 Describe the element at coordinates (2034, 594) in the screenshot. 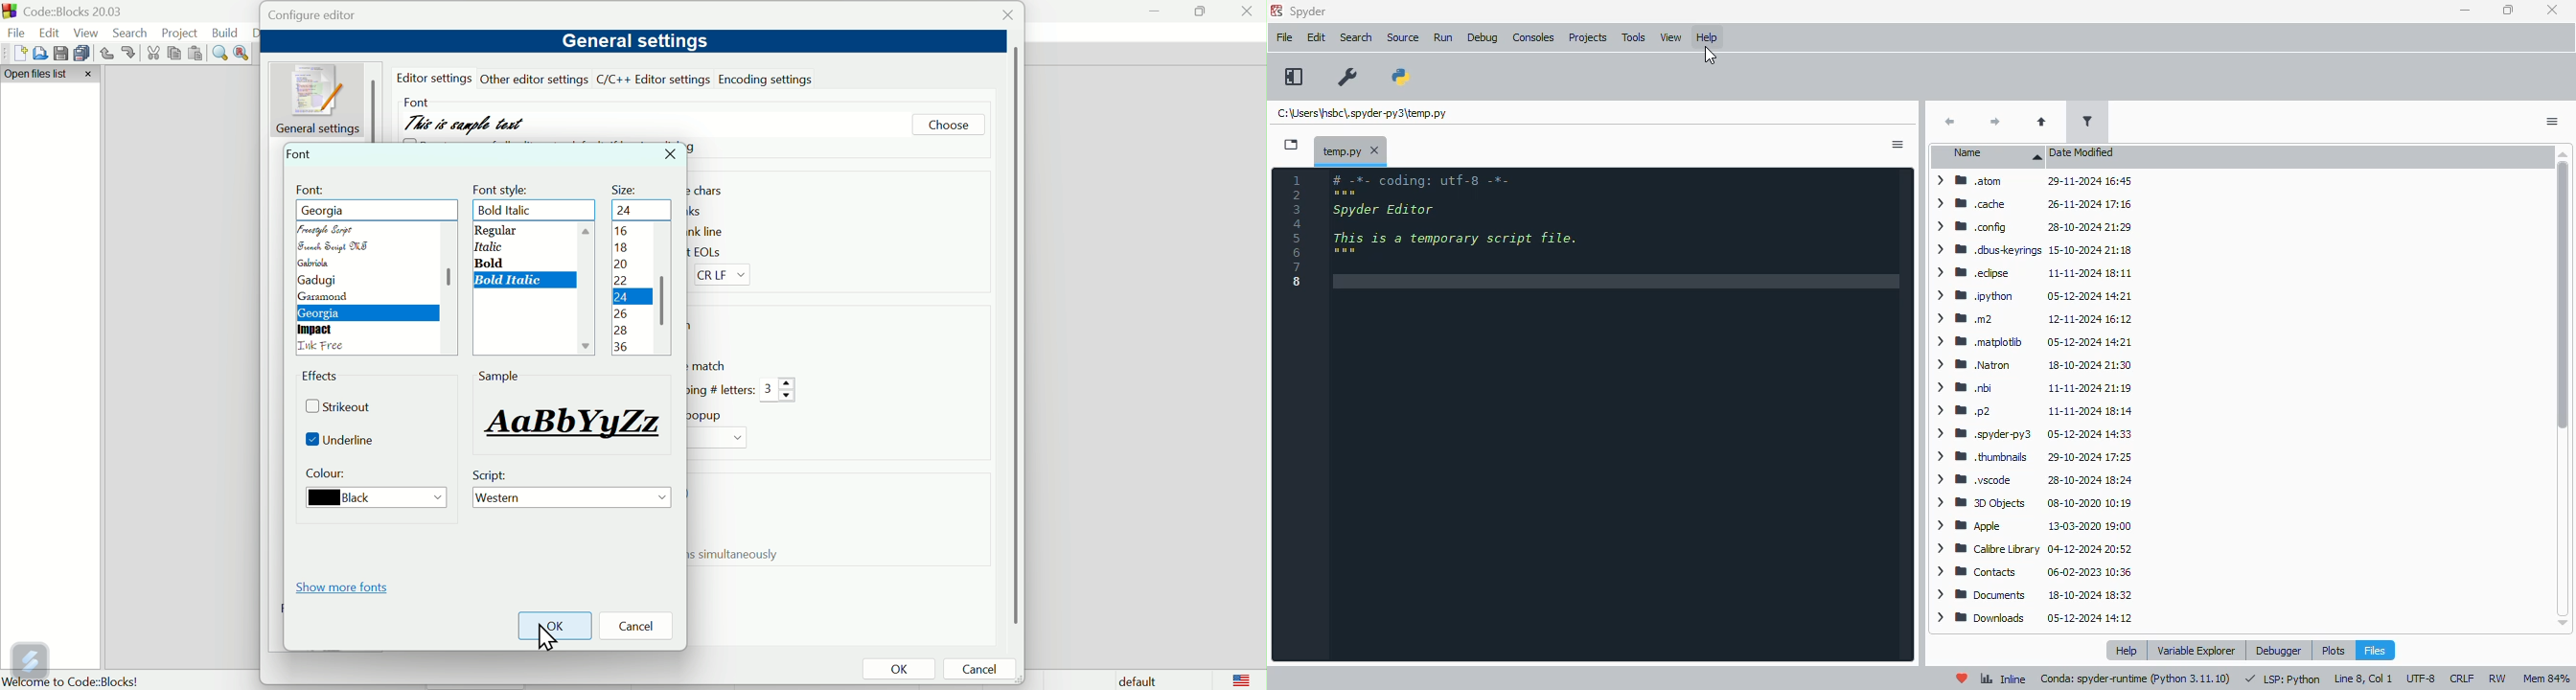

I see `> ®8 Documents 18-10-2024 18:32` at that location.